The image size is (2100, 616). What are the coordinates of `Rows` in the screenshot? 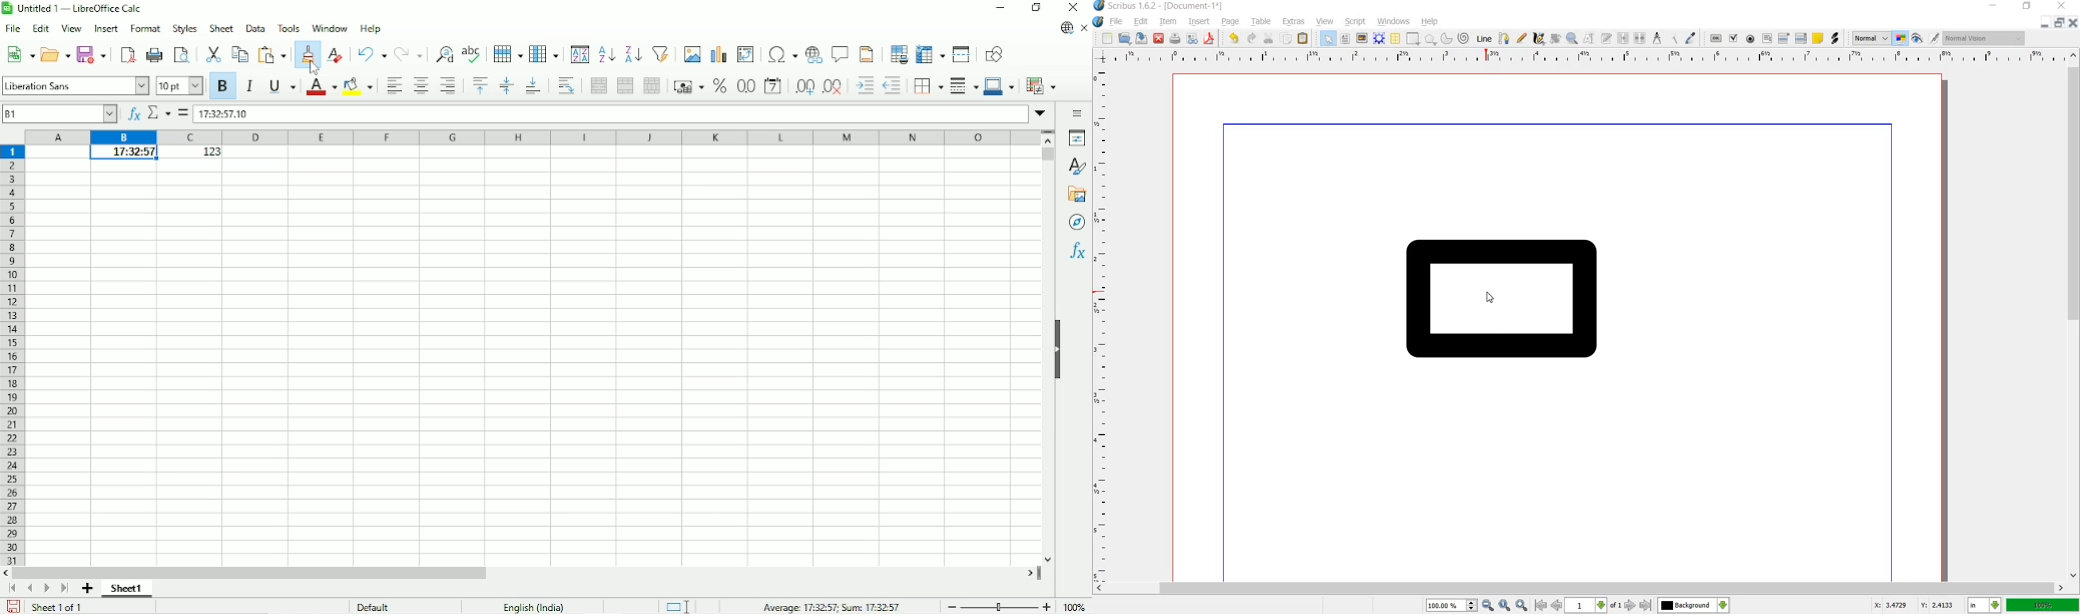 It's located at (508, 53).